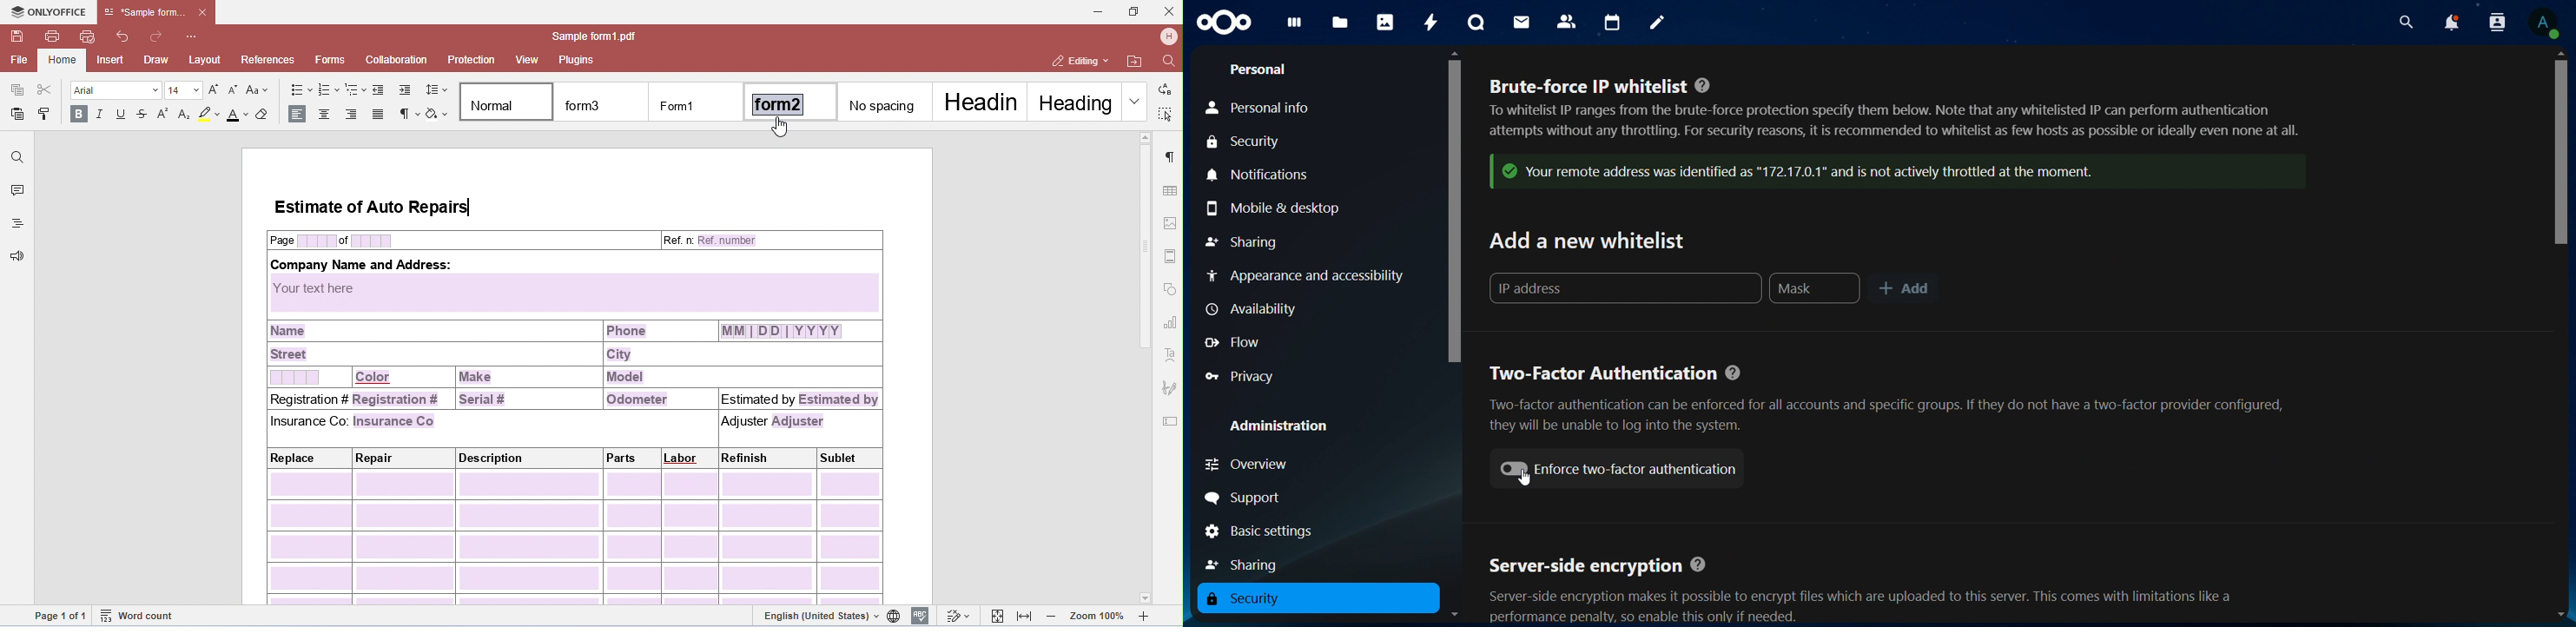  What do you see at coordinates (2559, 335) in the screenshot?
I see `Scrollbar` at bounding box center [2559, 335].